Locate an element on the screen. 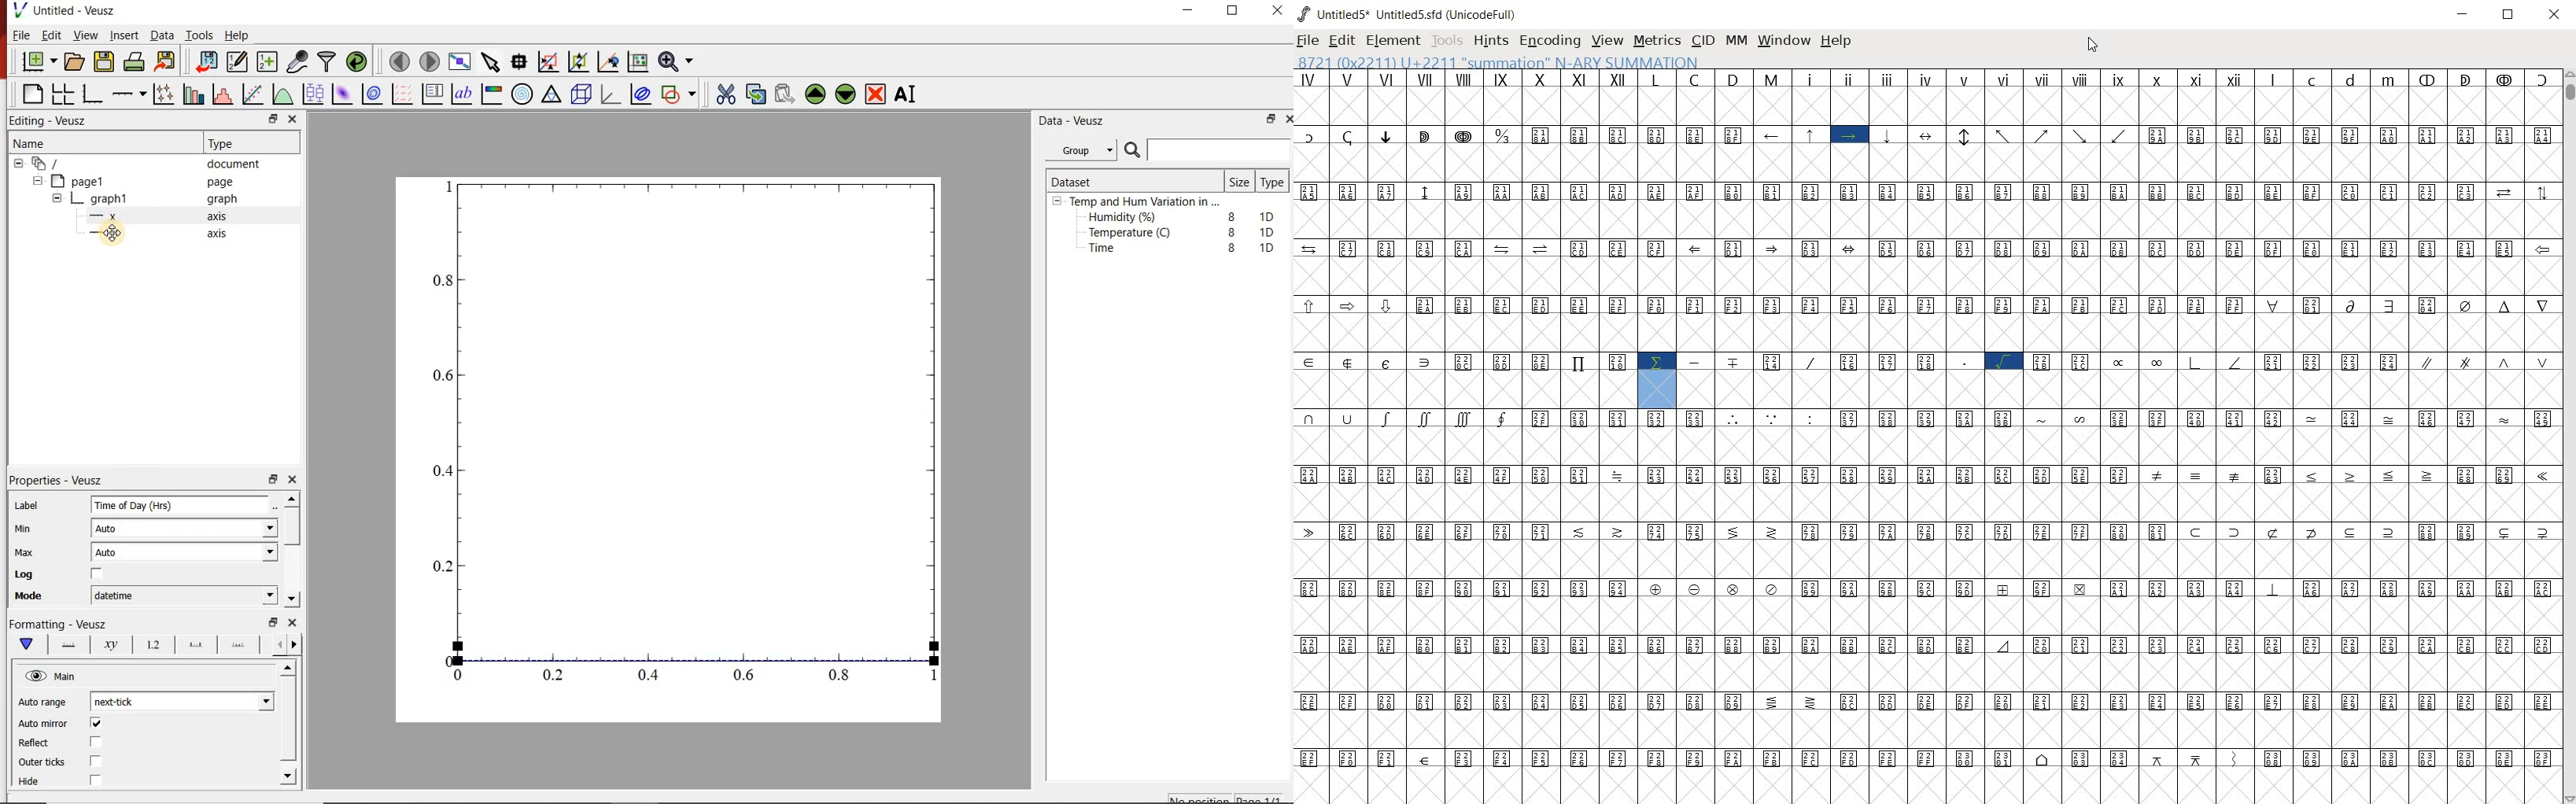  open a document is located at coordinates (75, 62).